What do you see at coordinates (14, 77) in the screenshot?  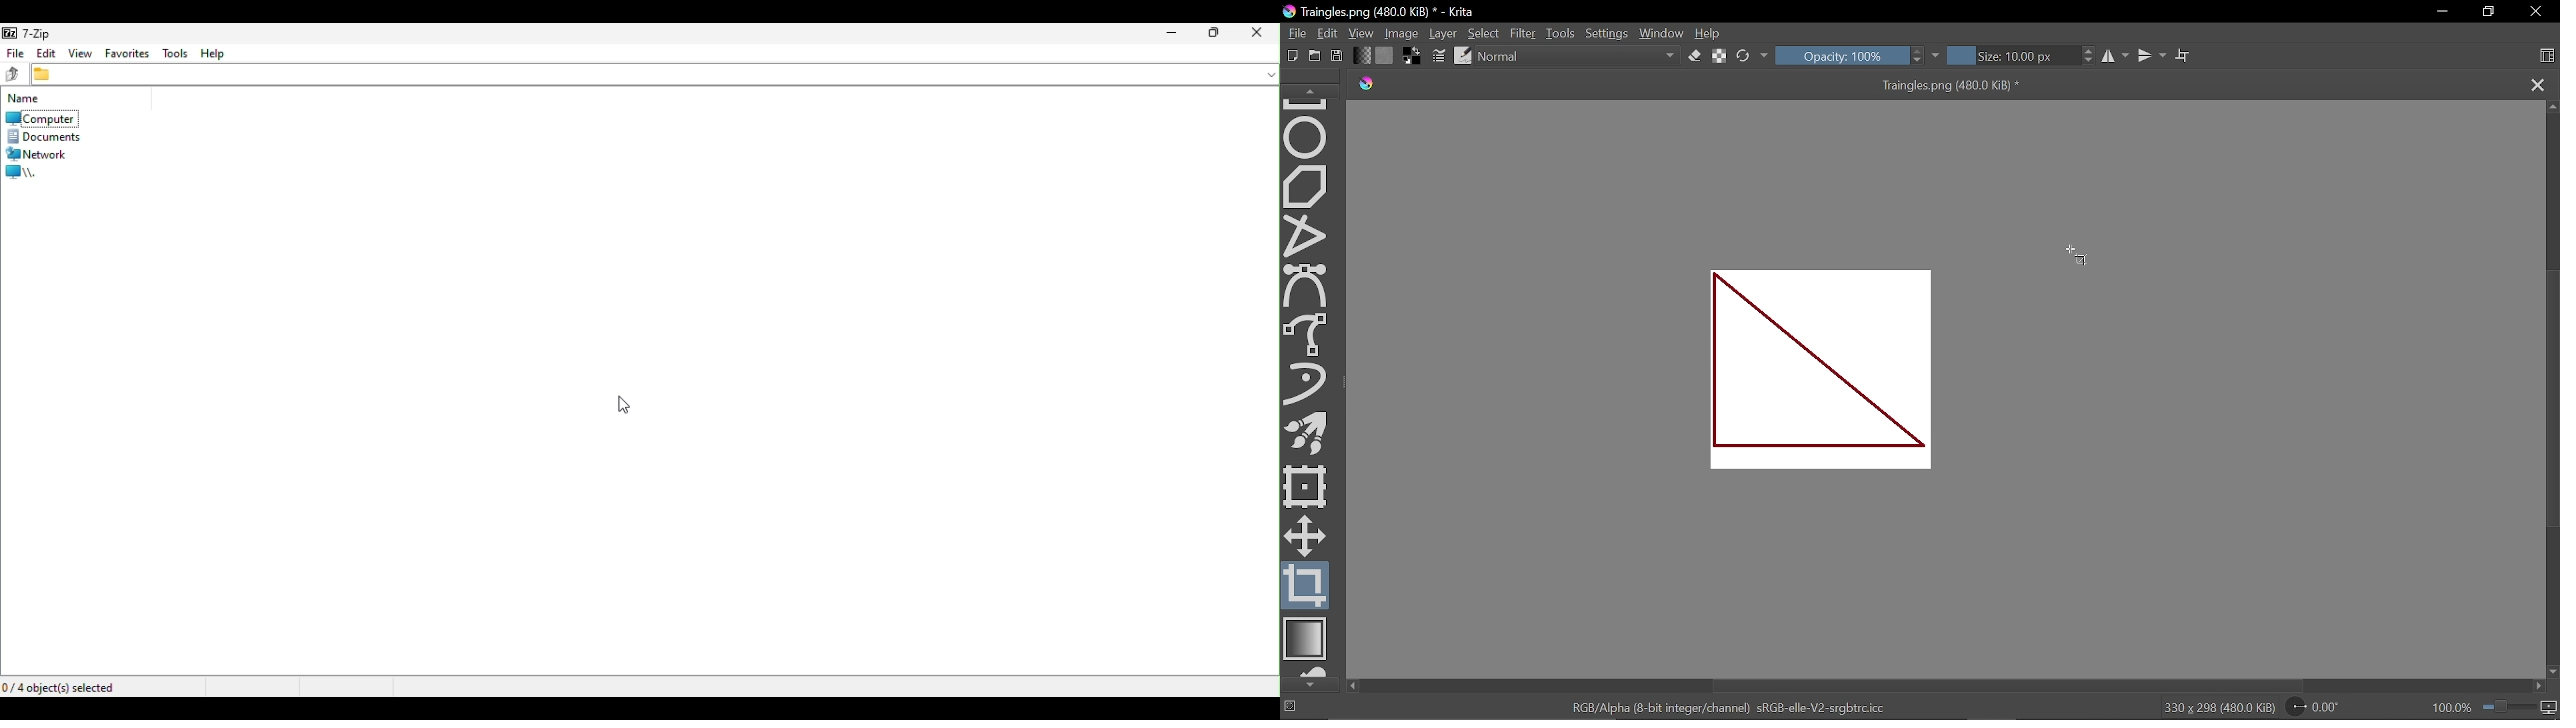 I see `up` at bounding box center [14, 77].